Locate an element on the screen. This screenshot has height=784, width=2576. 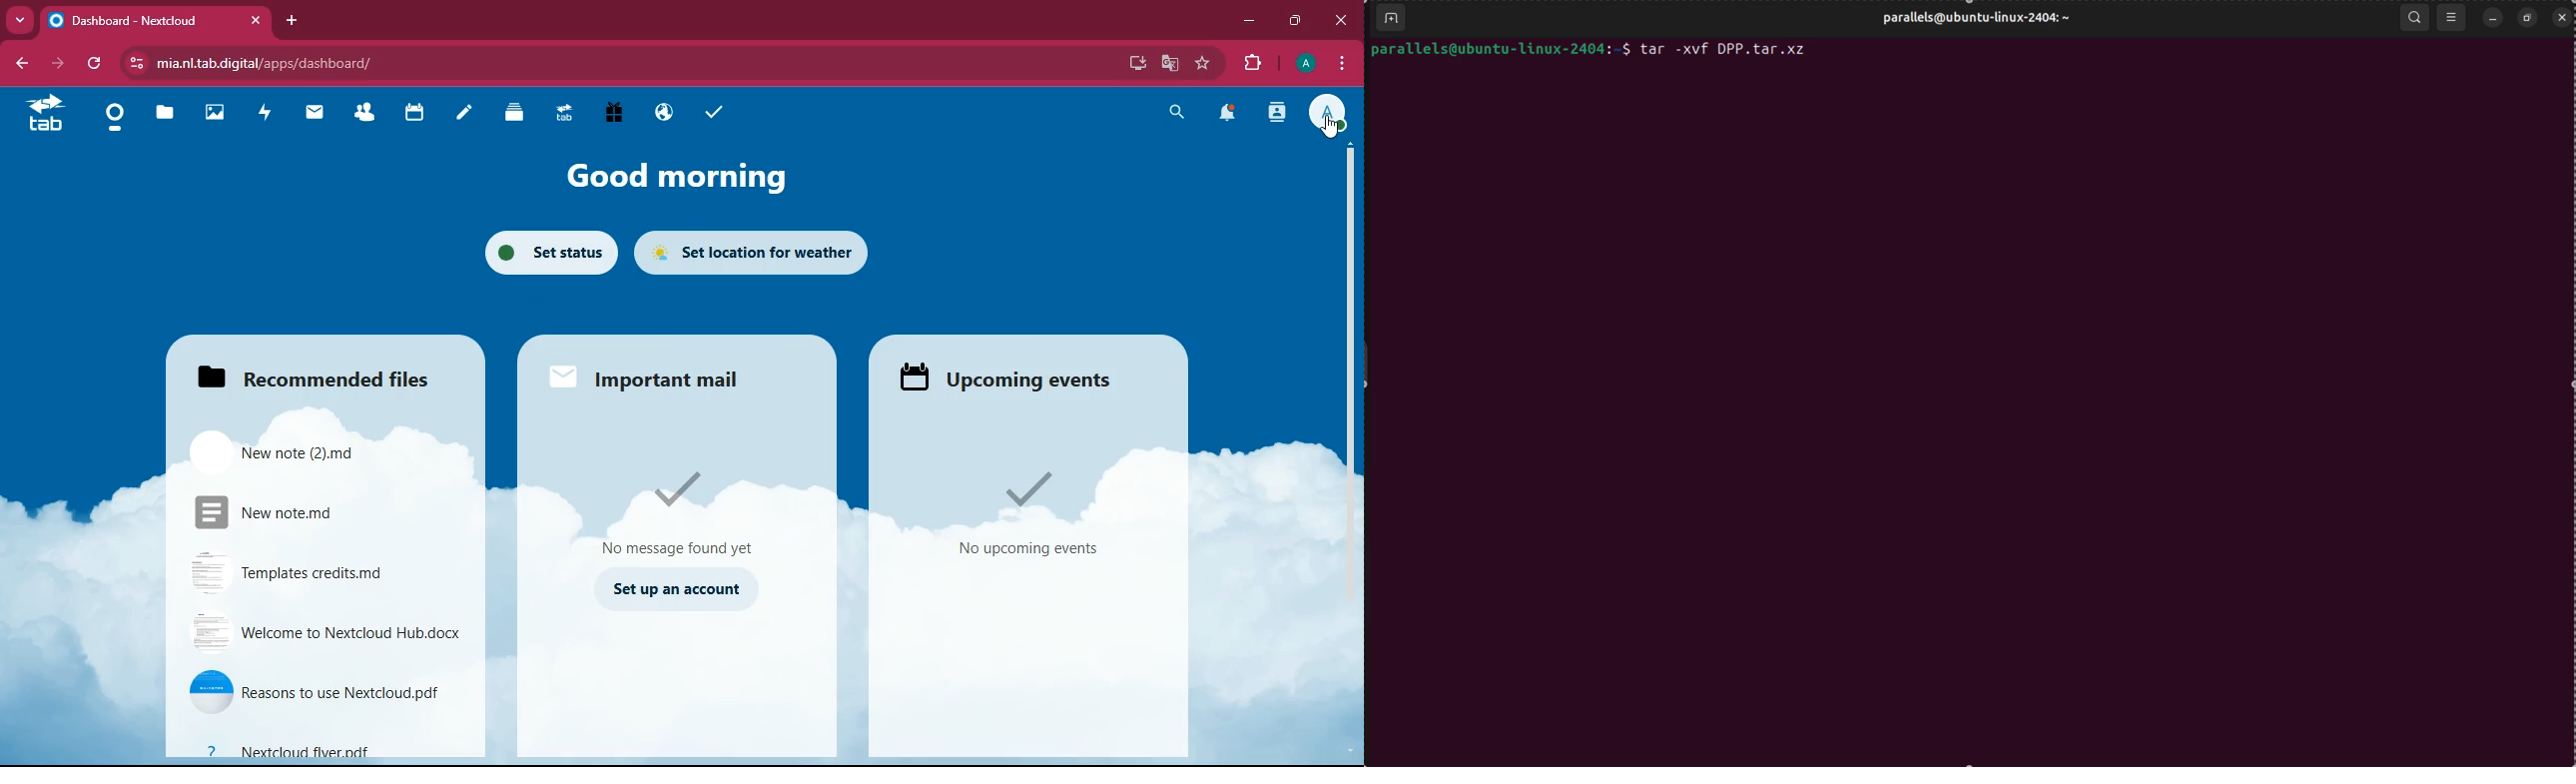
scroll is located at coordinates (1351, 316).